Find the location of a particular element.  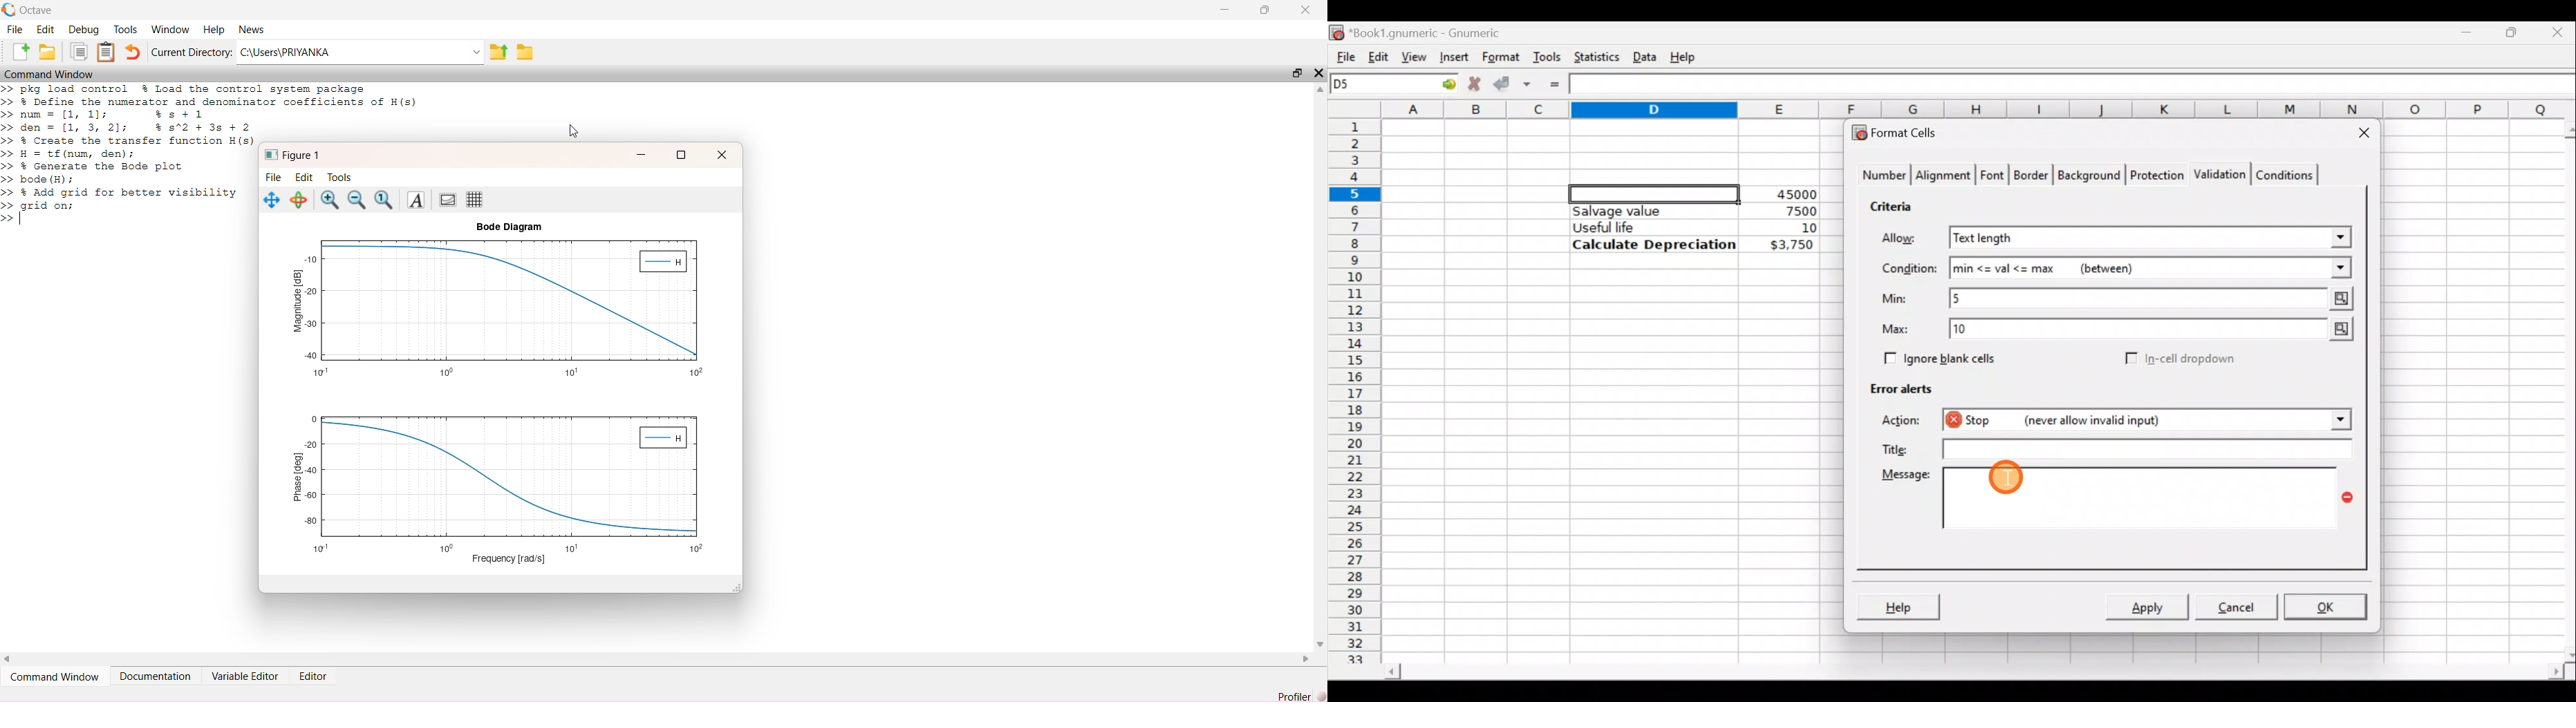

Ignore blank cells is located at coordinates (1937, 356).